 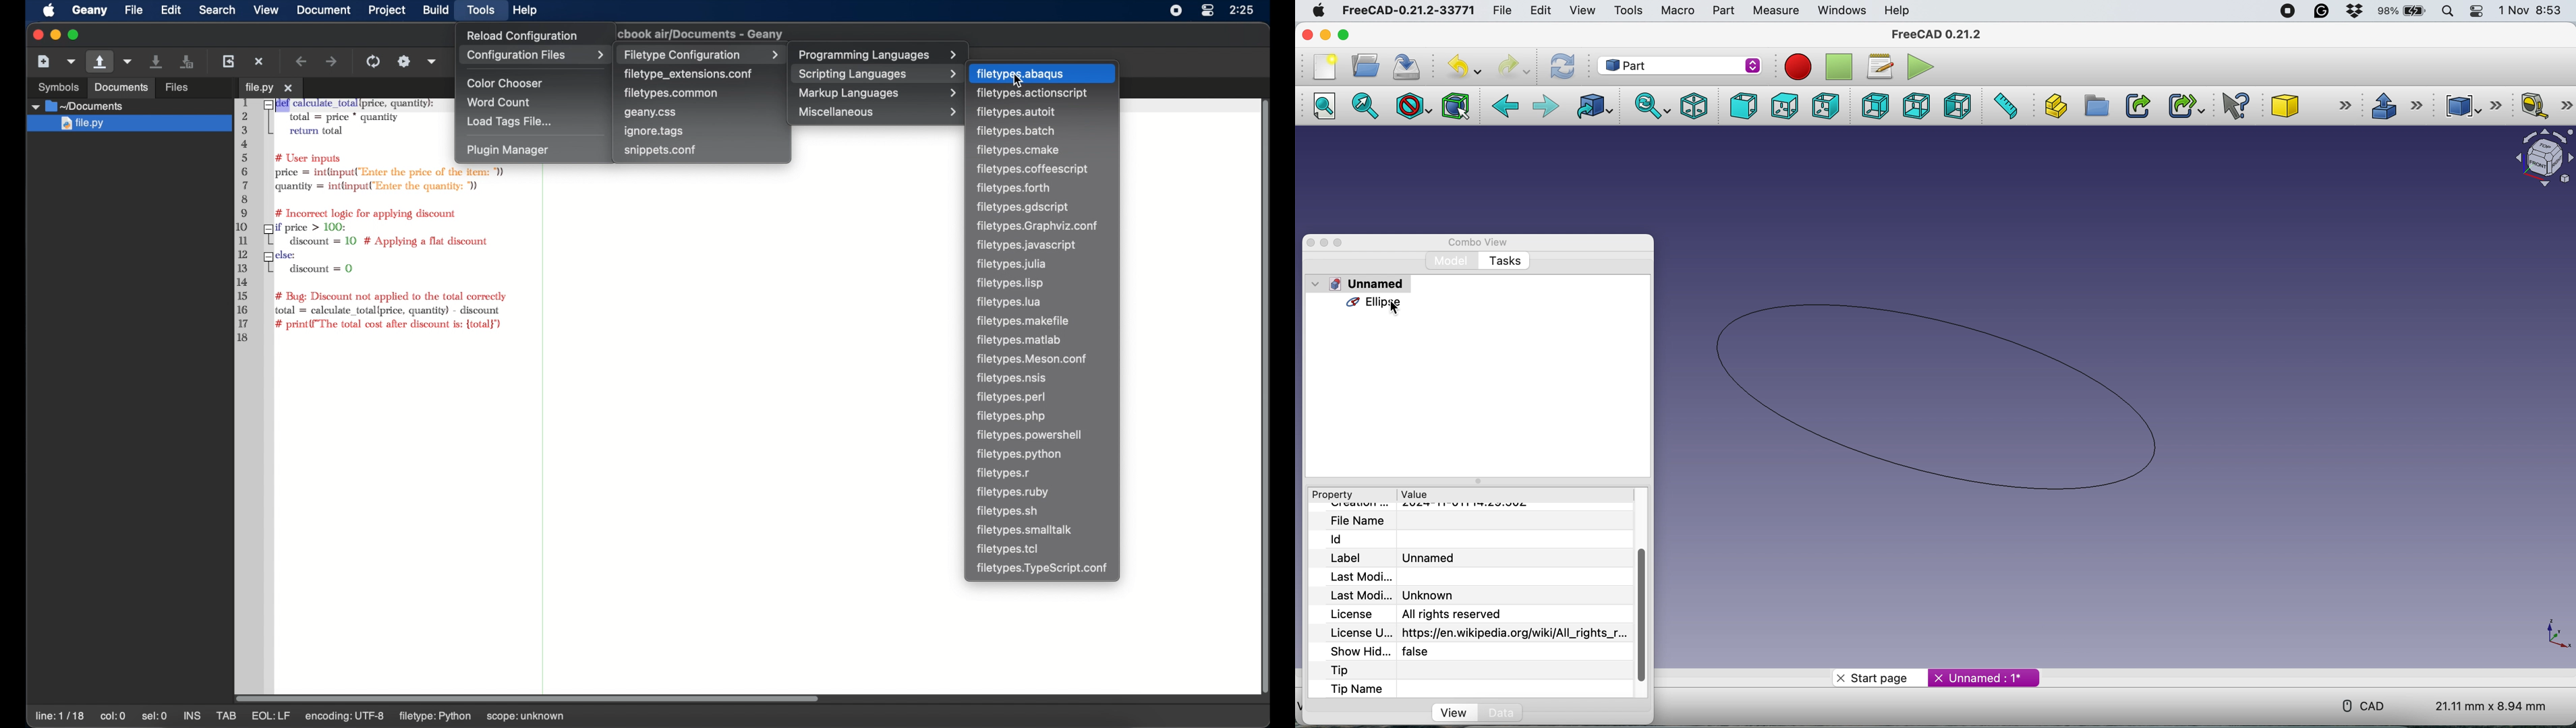 What do you see at coordinates (1344, 670) in the screenshot?
I see `tip` at bounding box center [1344, 670].